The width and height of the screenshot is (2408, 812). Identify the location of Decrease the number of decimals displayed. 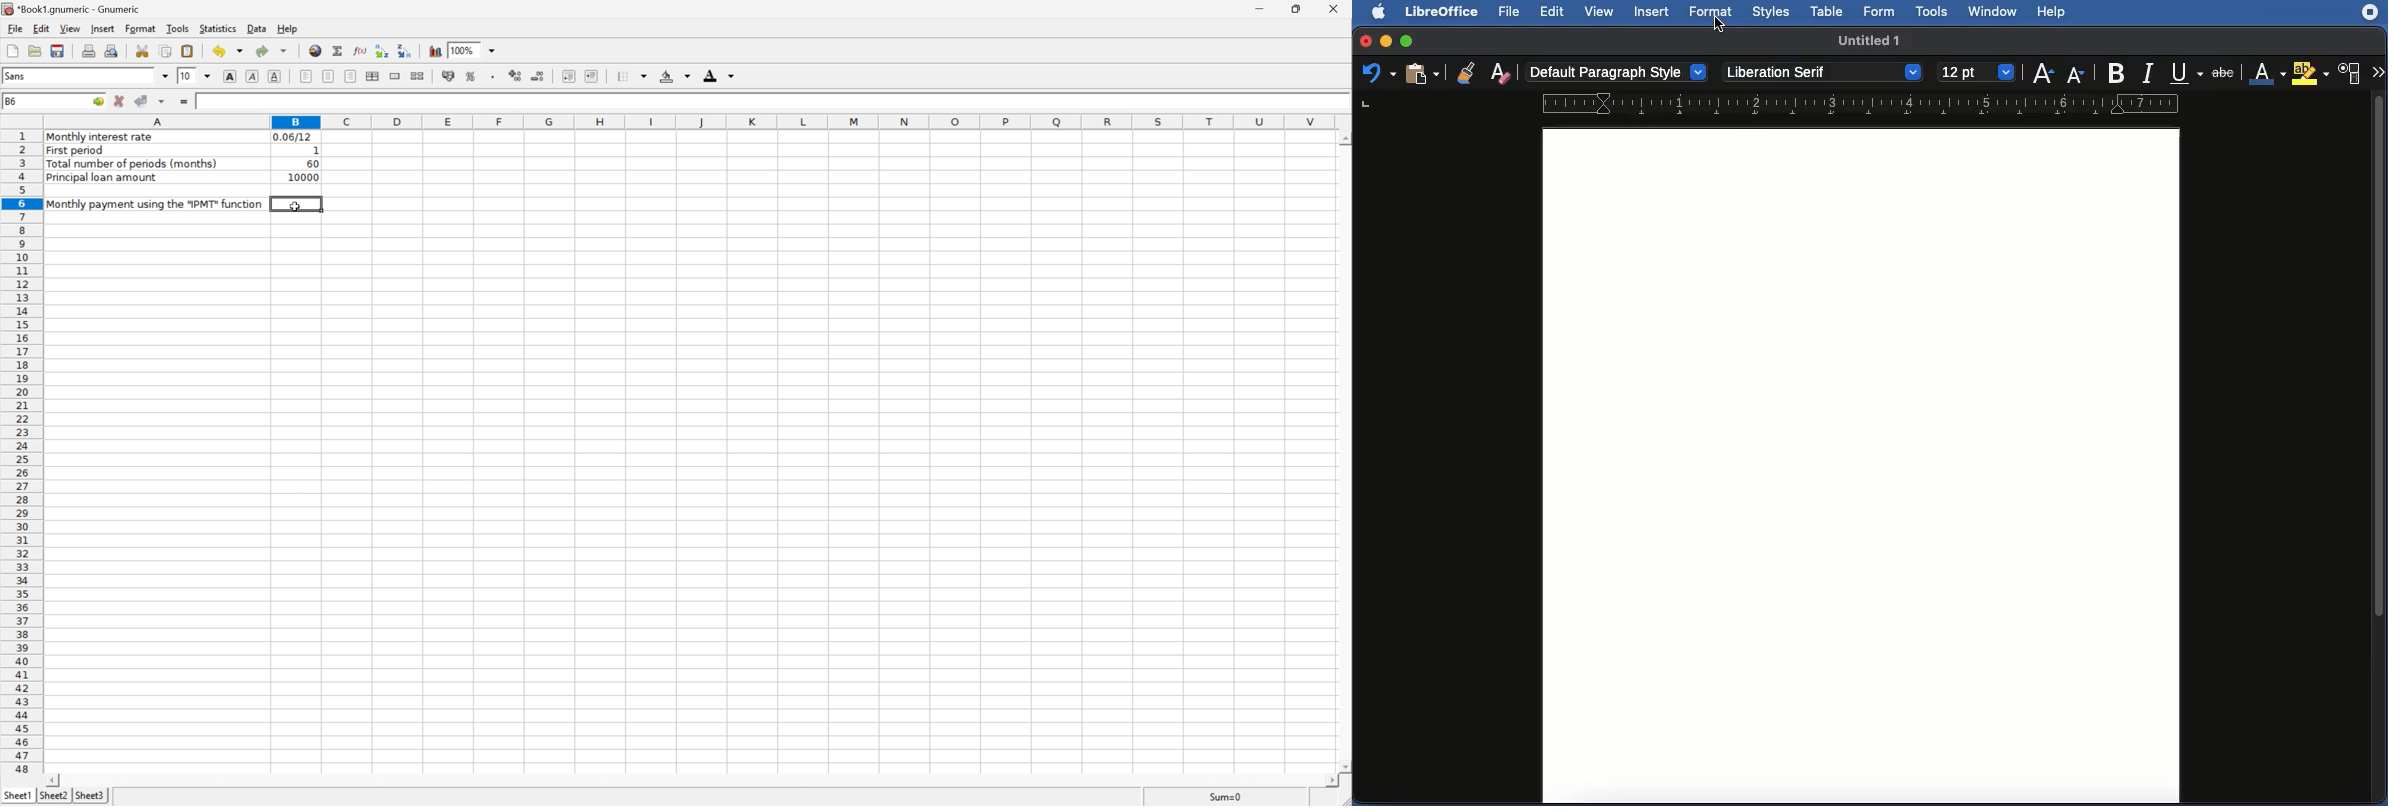
(538, 76).